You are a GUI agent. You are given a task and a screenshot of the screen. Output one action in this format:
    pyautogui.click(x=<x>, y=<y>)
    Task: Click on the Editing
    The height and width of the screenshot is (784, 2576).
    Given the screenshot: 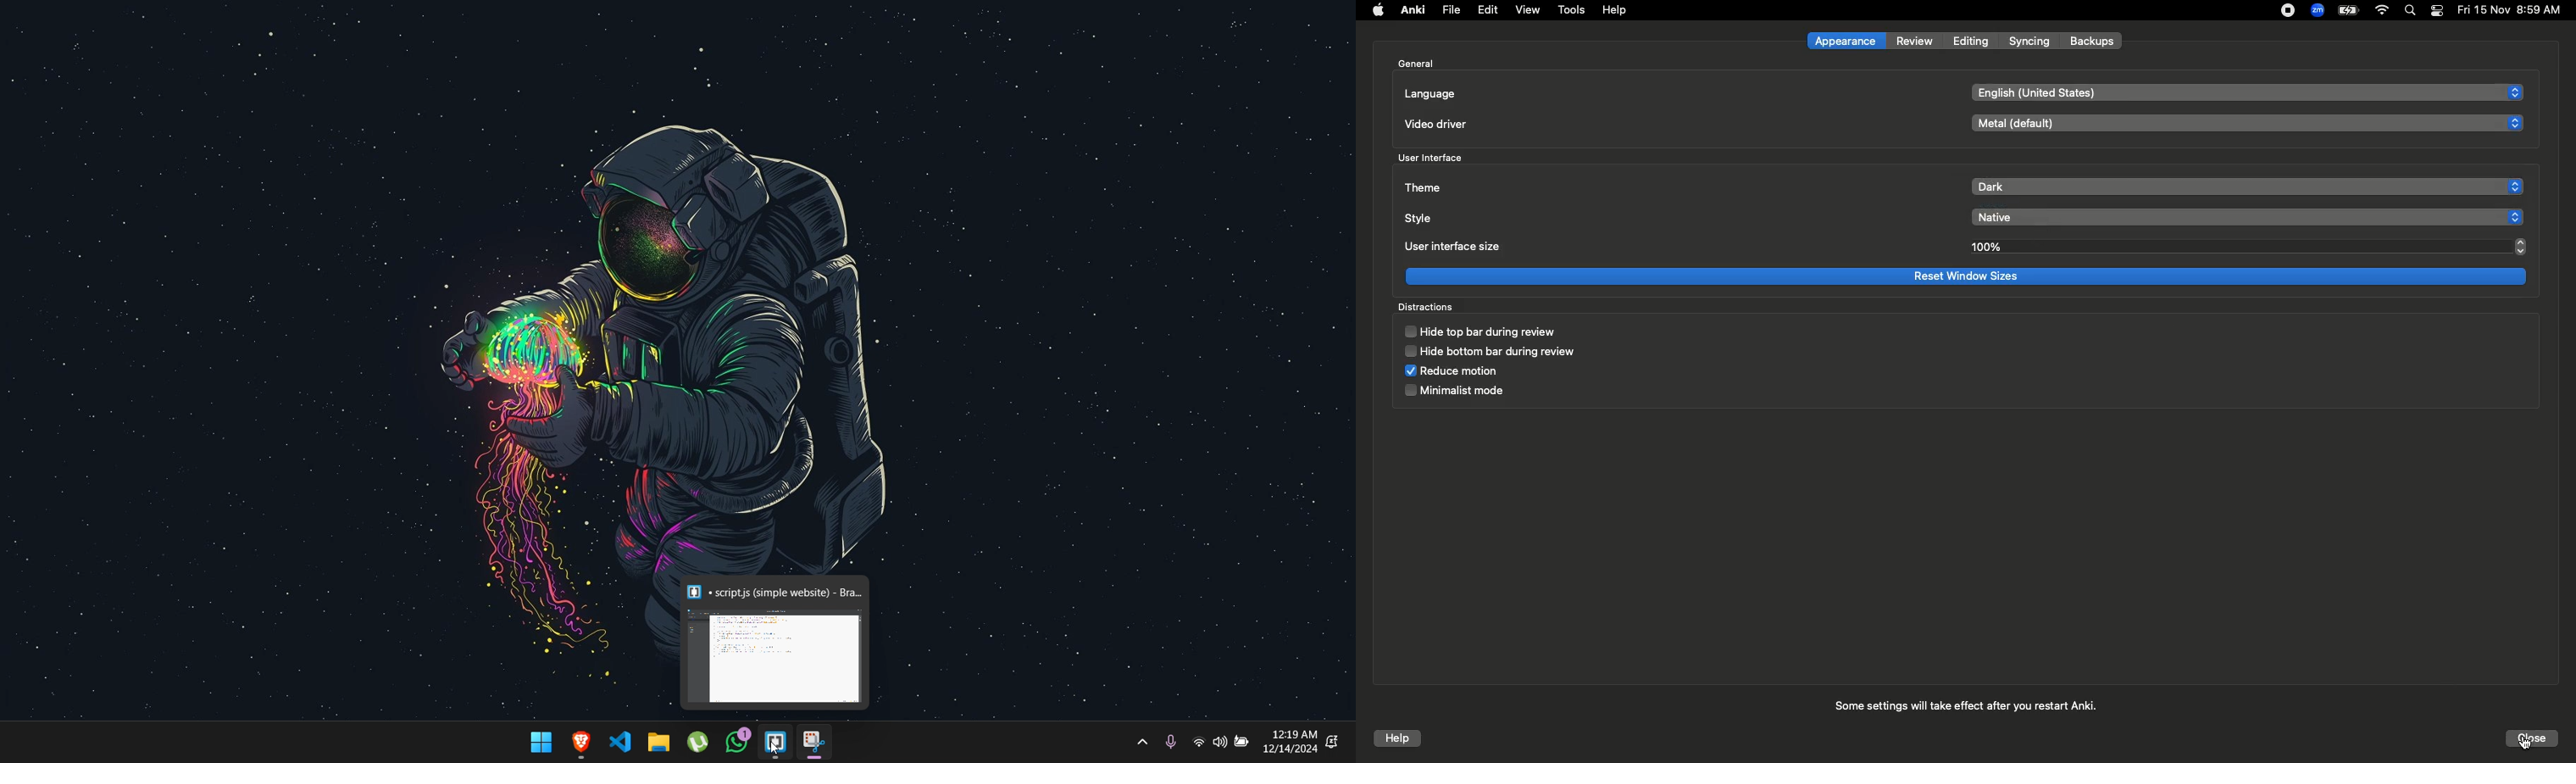 What is the action you would take?
    pyautogui.click(x=1973, y=42)
    